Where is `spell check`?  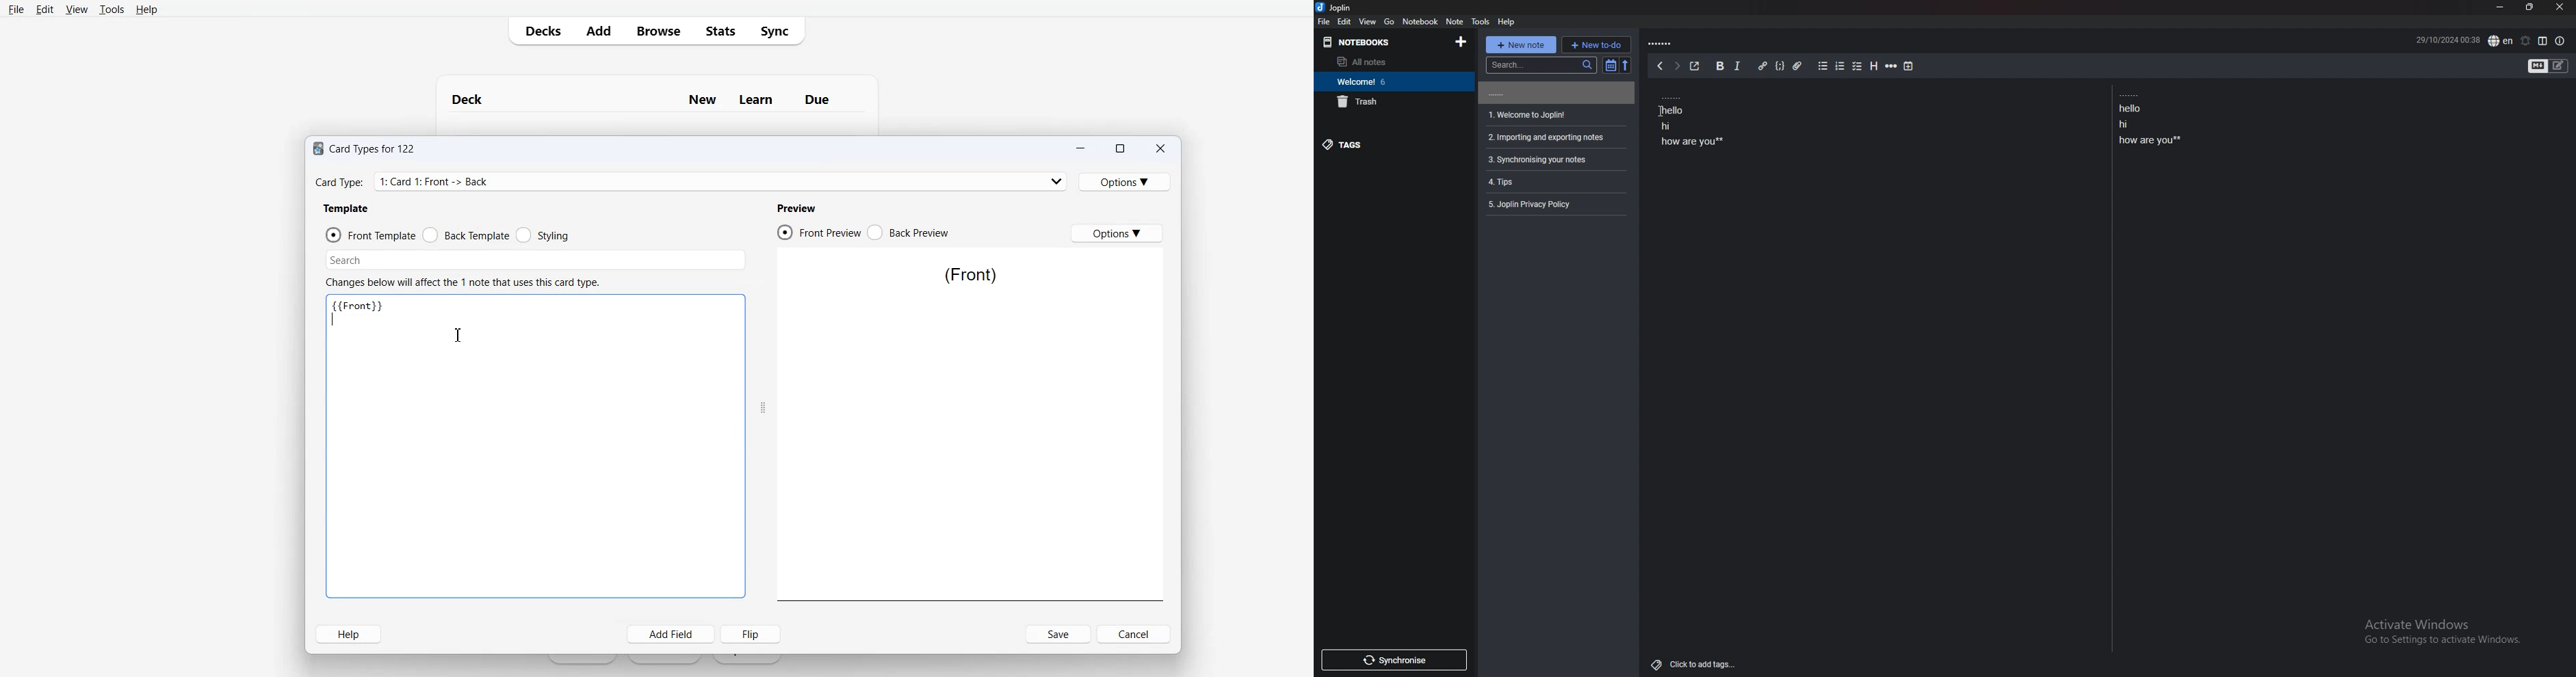 spell check is located at coordinates (2502, 41).